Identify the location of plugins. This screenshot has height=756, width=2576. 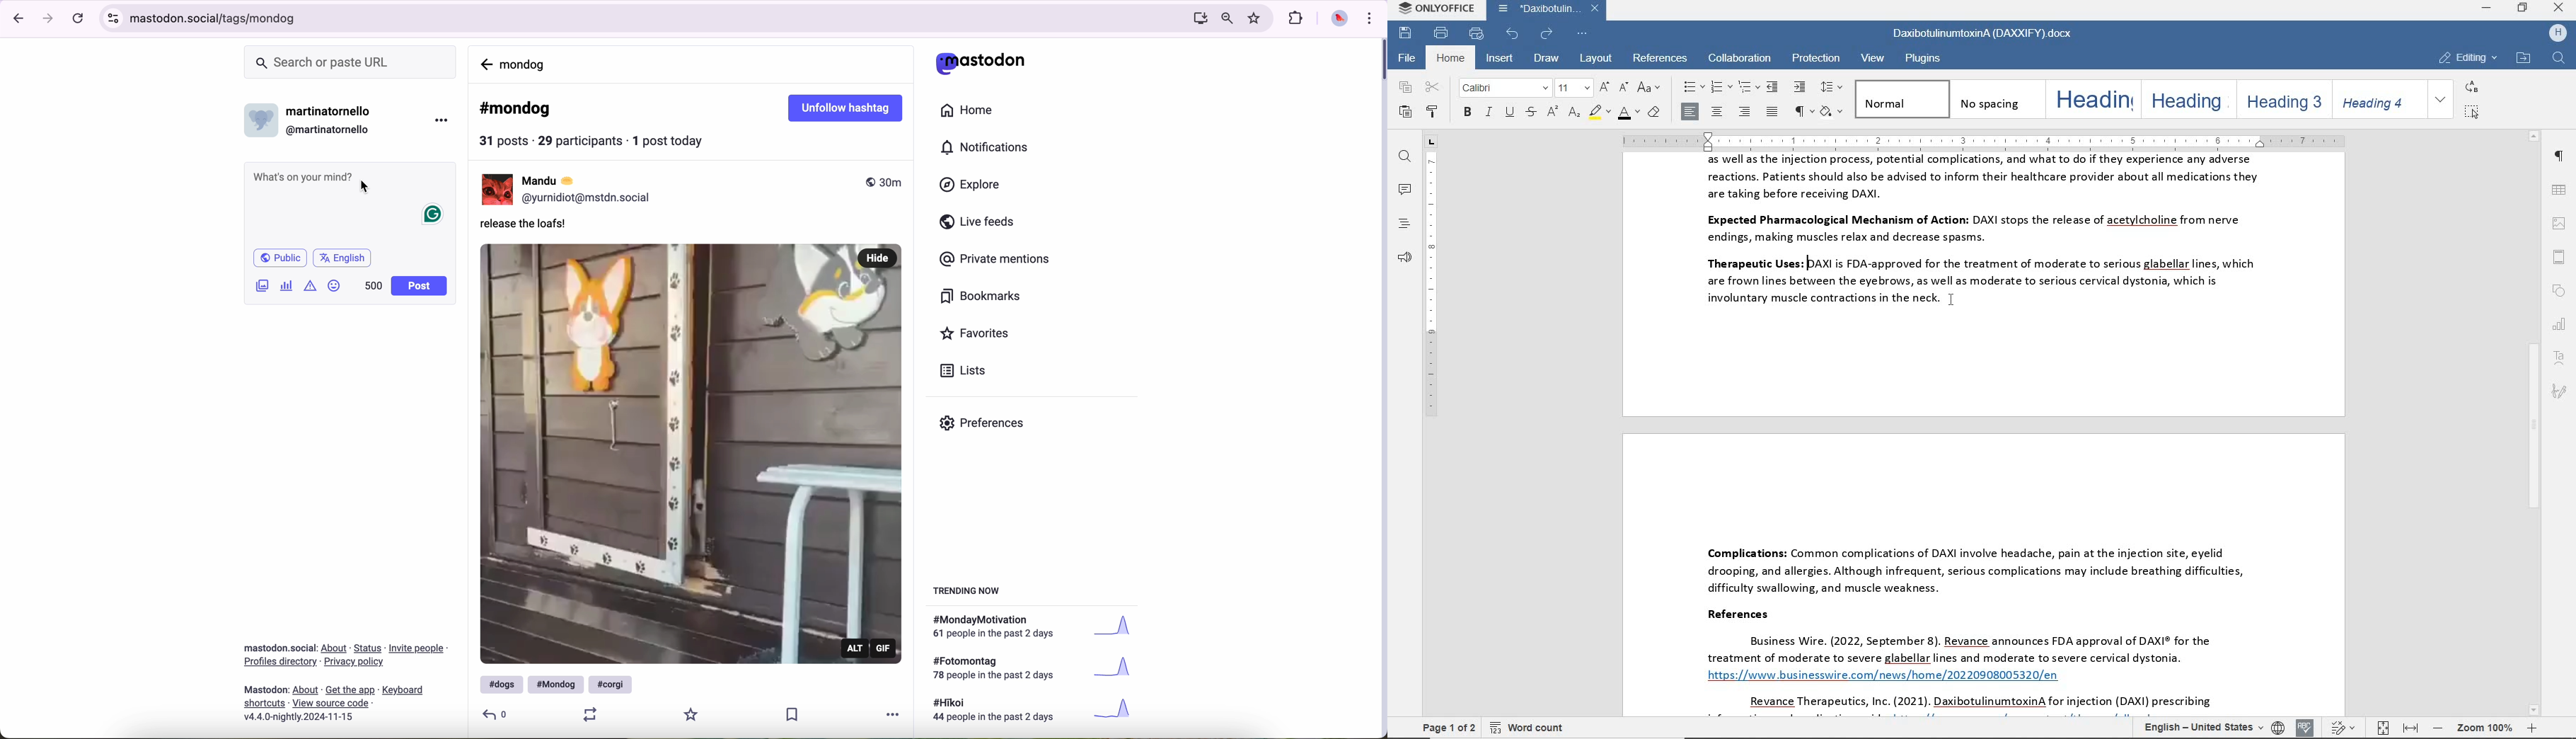
(1925, 59).